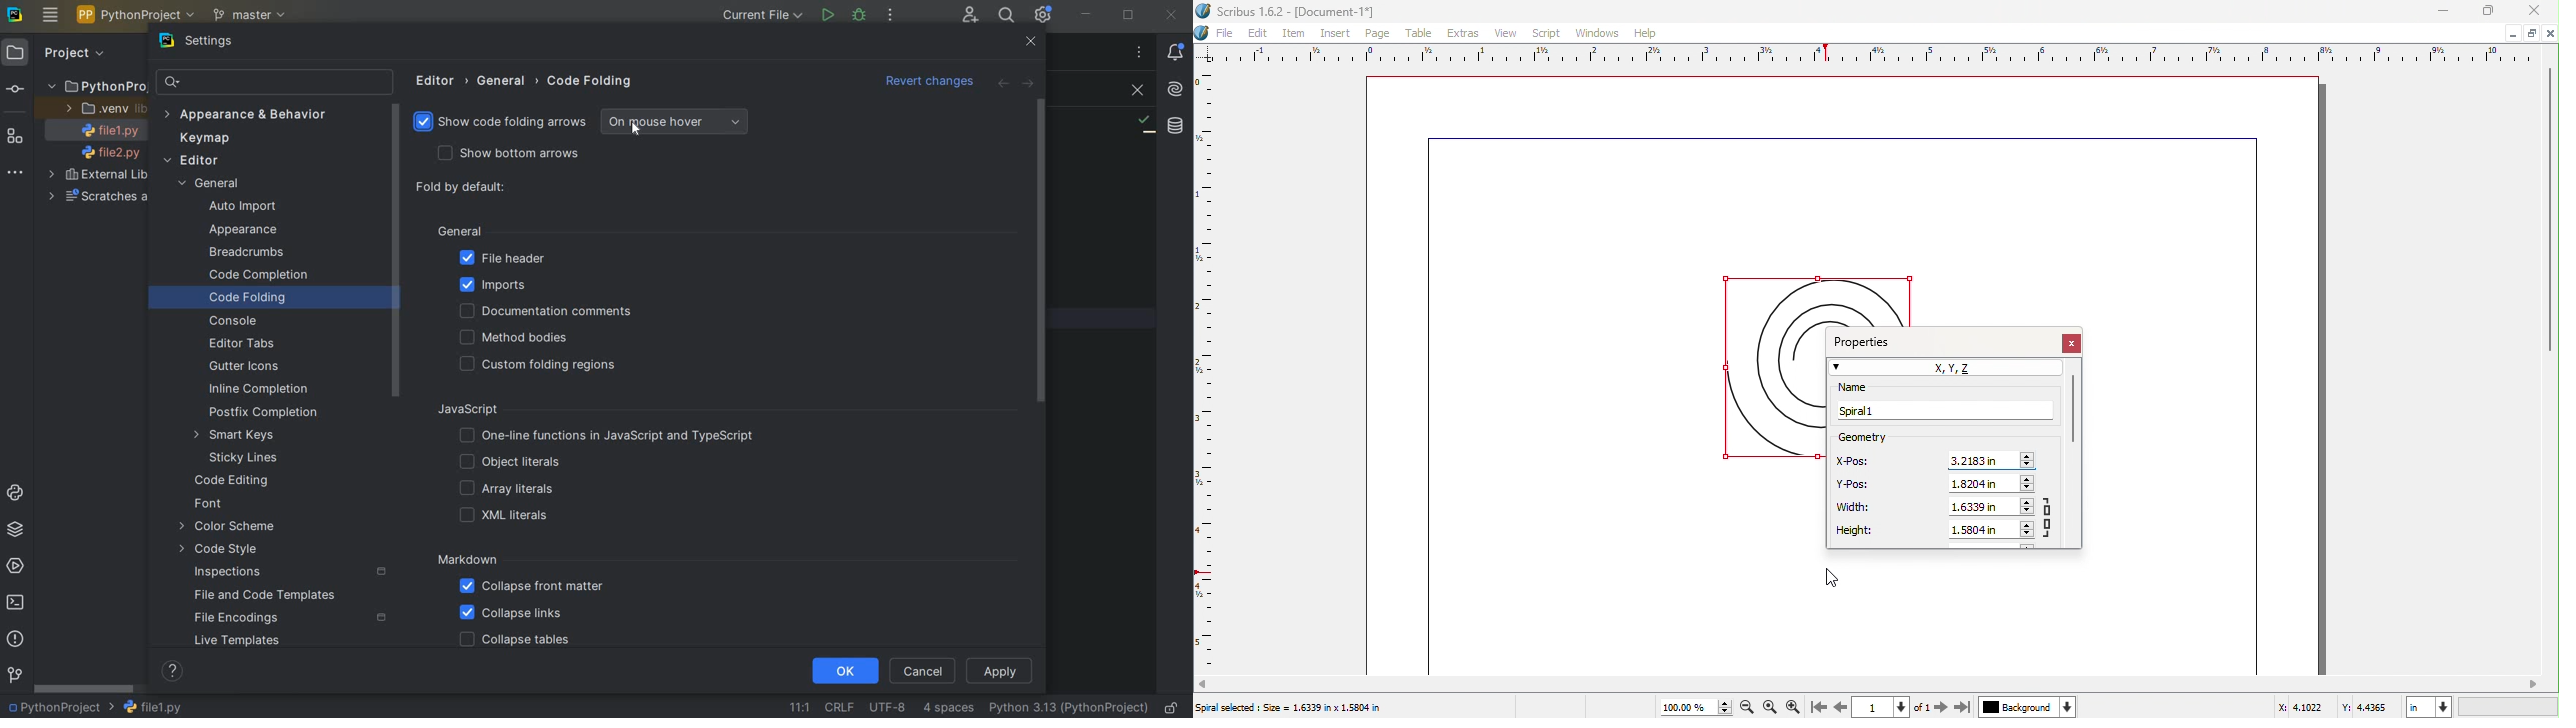 The height and width of the screenshot is (728, 2576). I want to click on height, so click(1856, 531).